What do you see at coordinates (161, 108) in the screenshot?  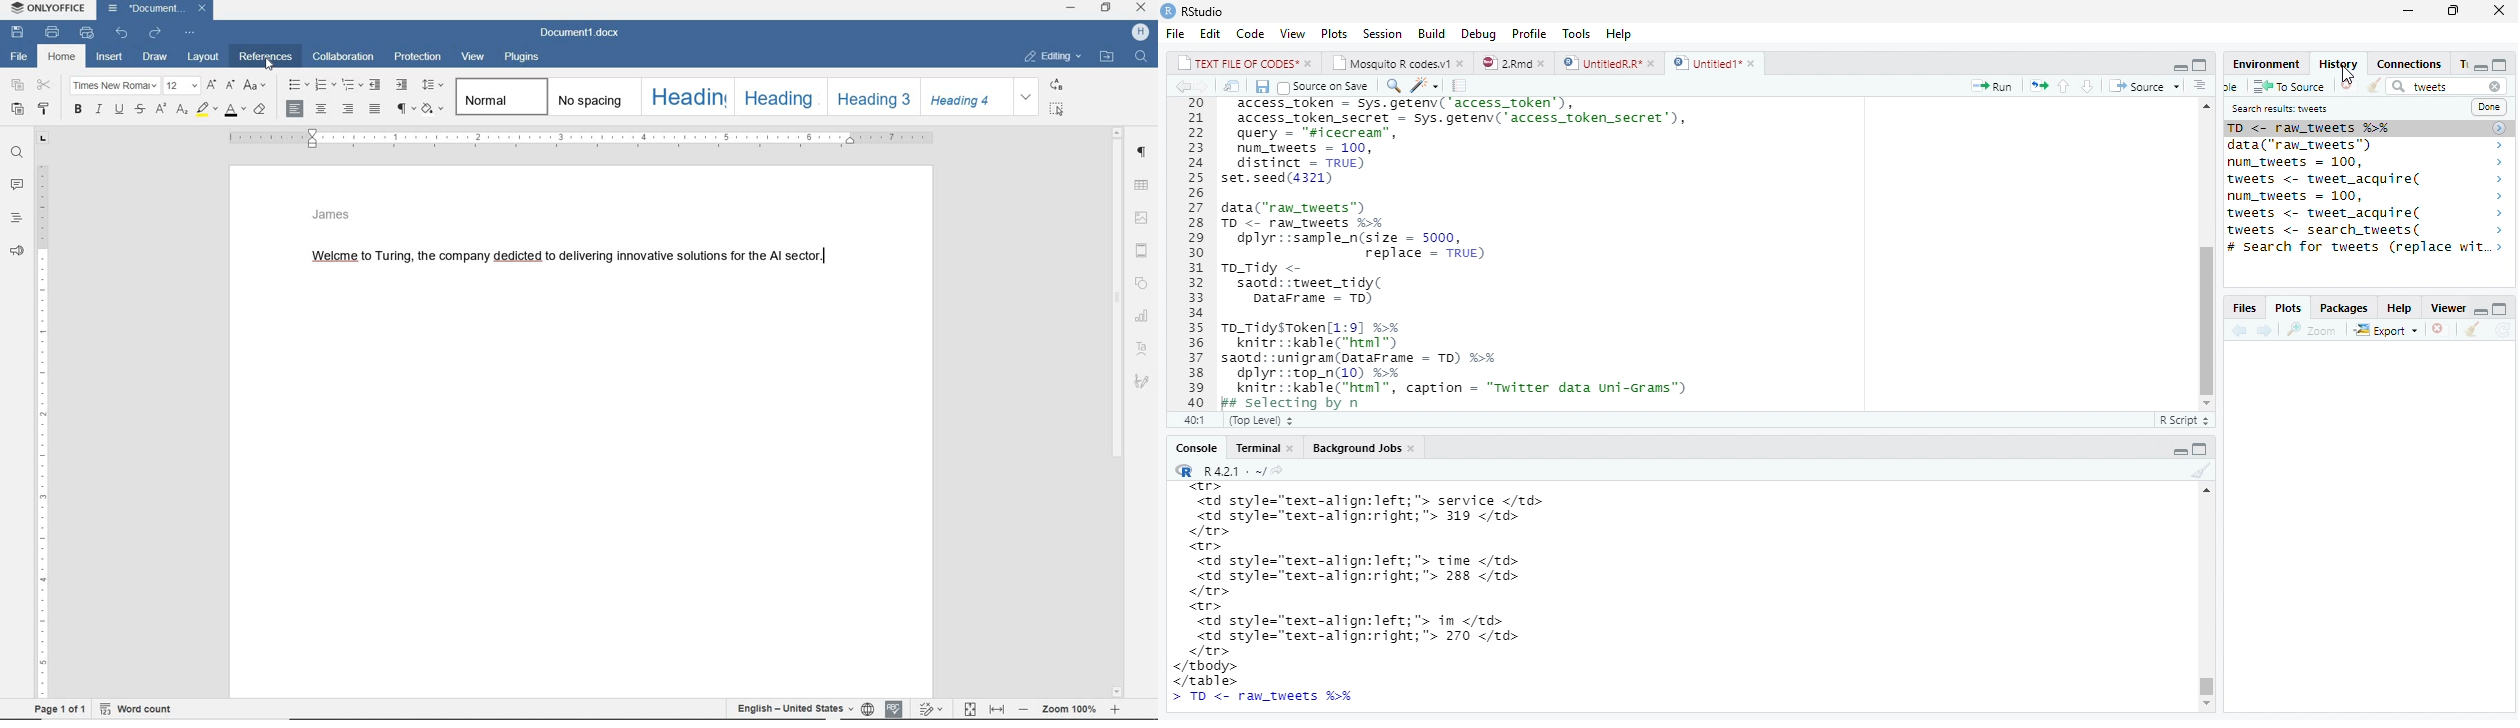 I see `superscript` at bounding box center [161, 108].